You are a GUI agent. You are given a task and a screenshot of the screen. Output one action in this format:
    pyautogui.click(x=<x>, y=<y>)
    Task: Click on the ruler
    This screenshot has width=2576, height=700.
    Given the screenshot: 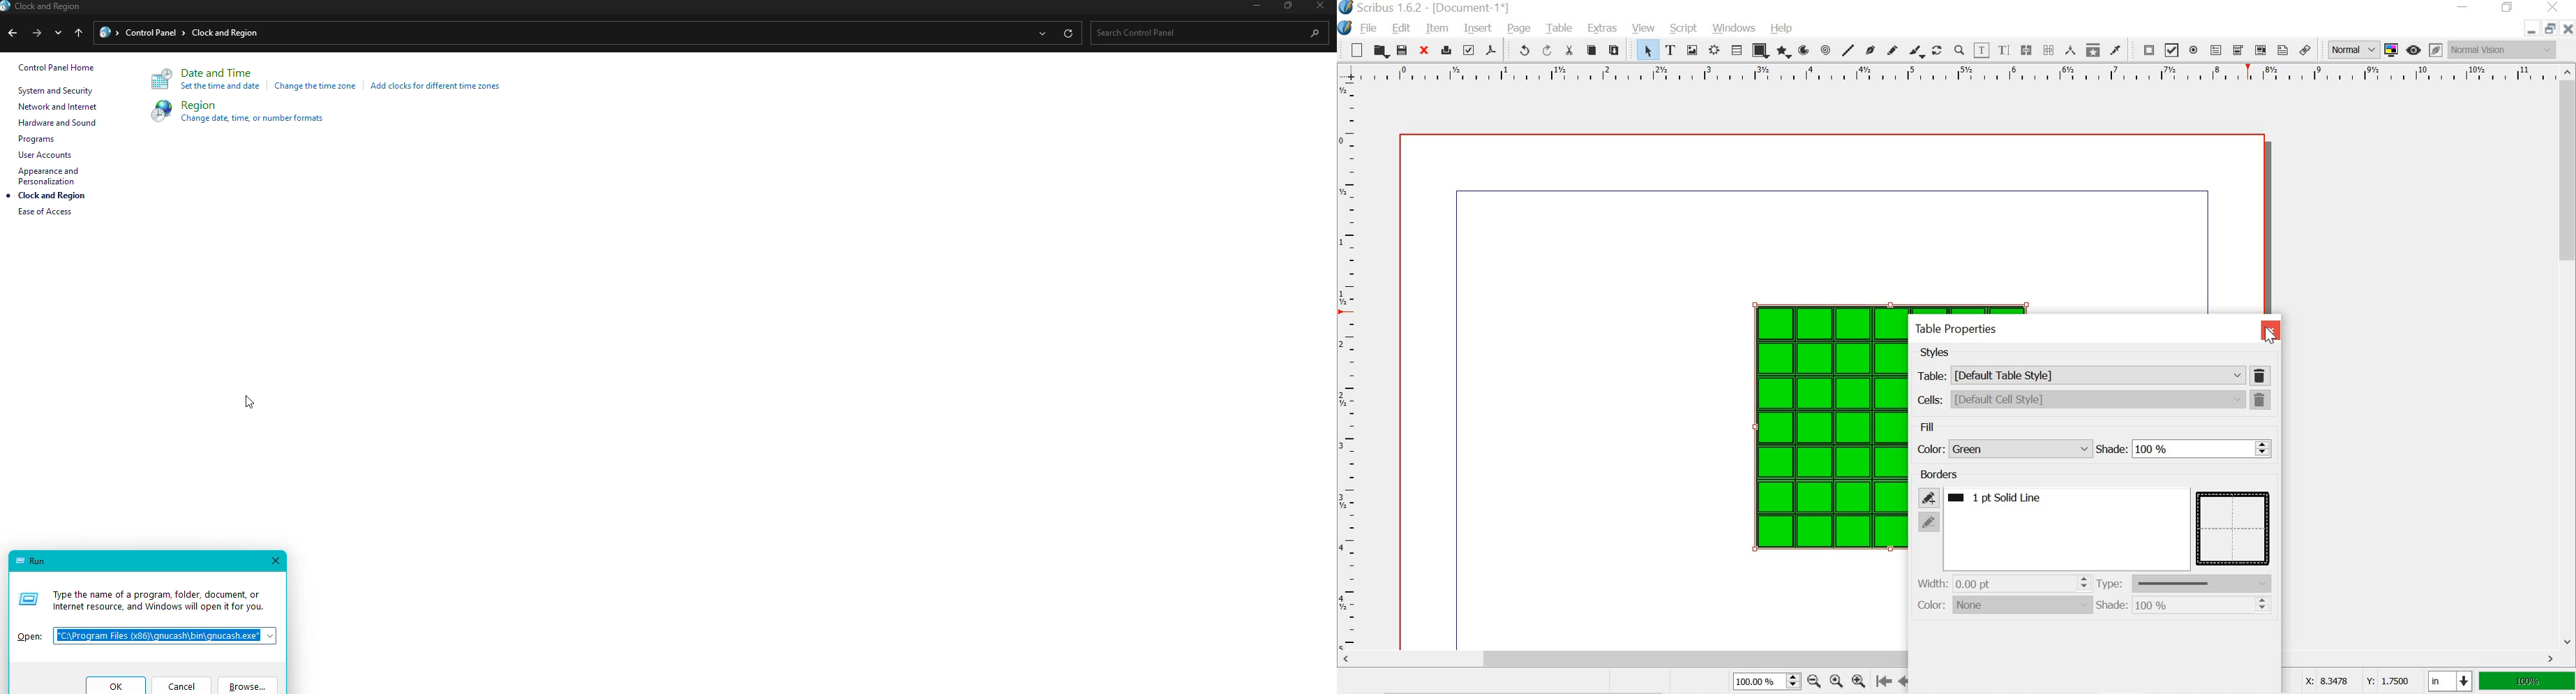 What is the action you would take?
    pyautogui.click(x=1948, y=73)
    